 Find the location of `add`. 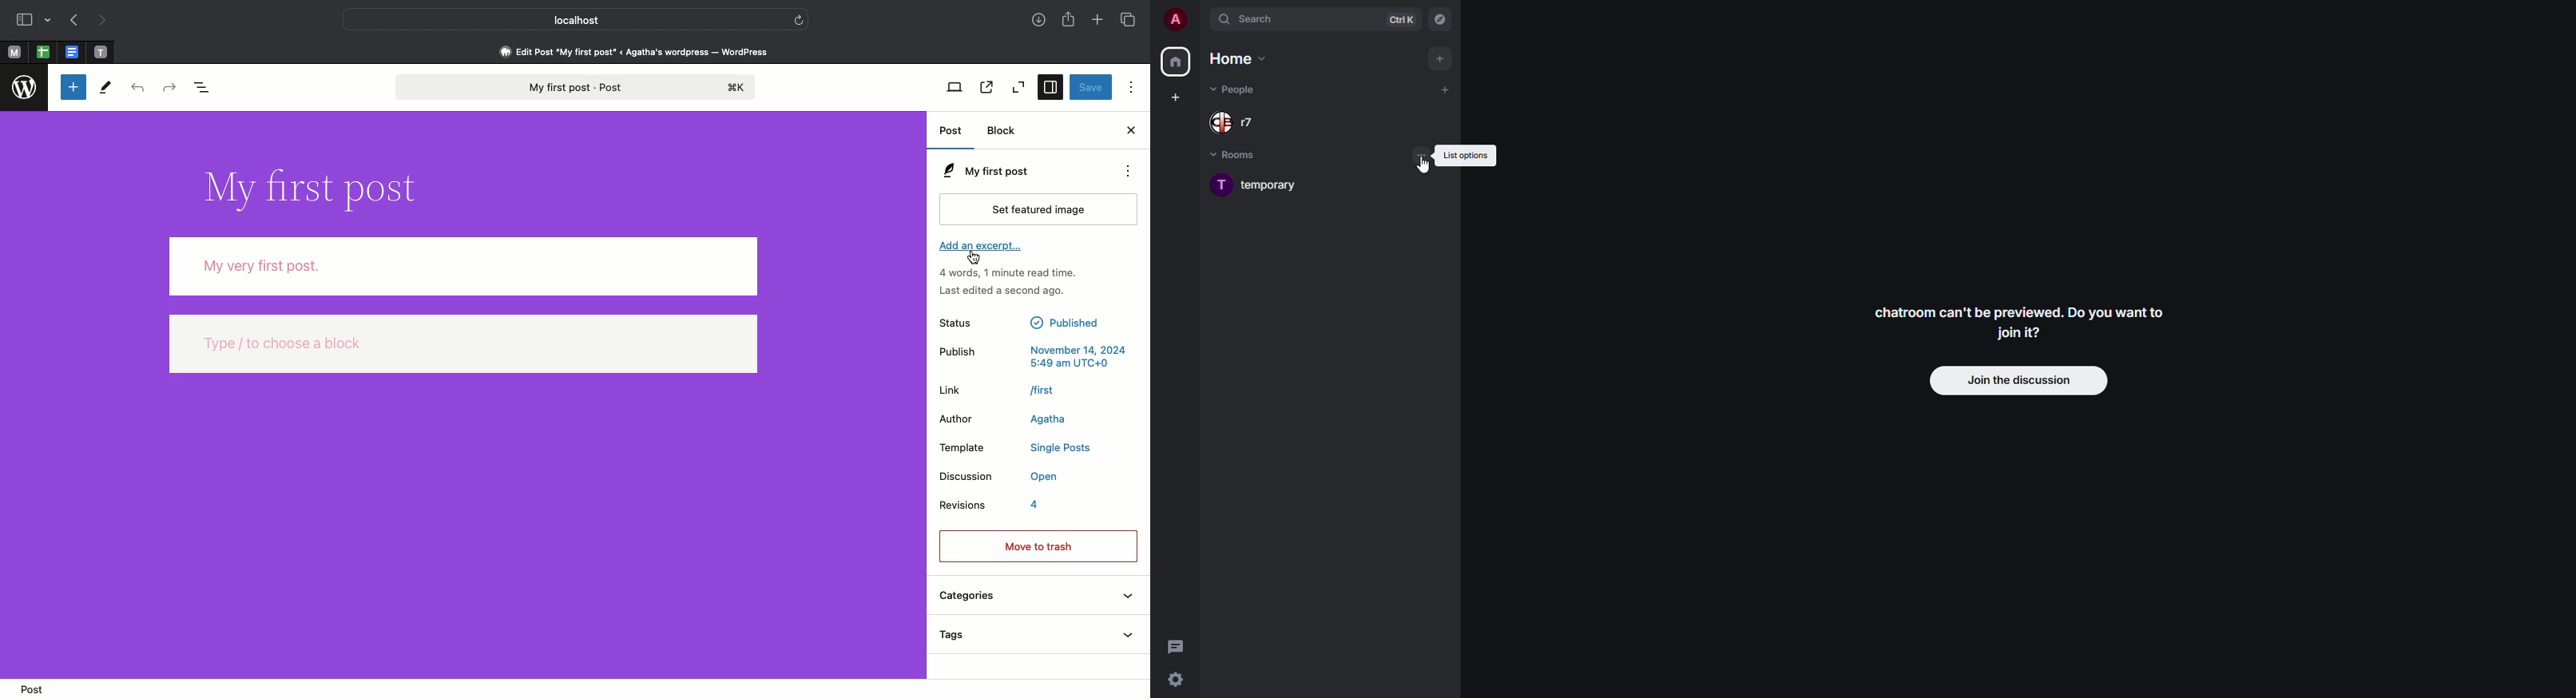

add is located at coordinates (1441, 59).